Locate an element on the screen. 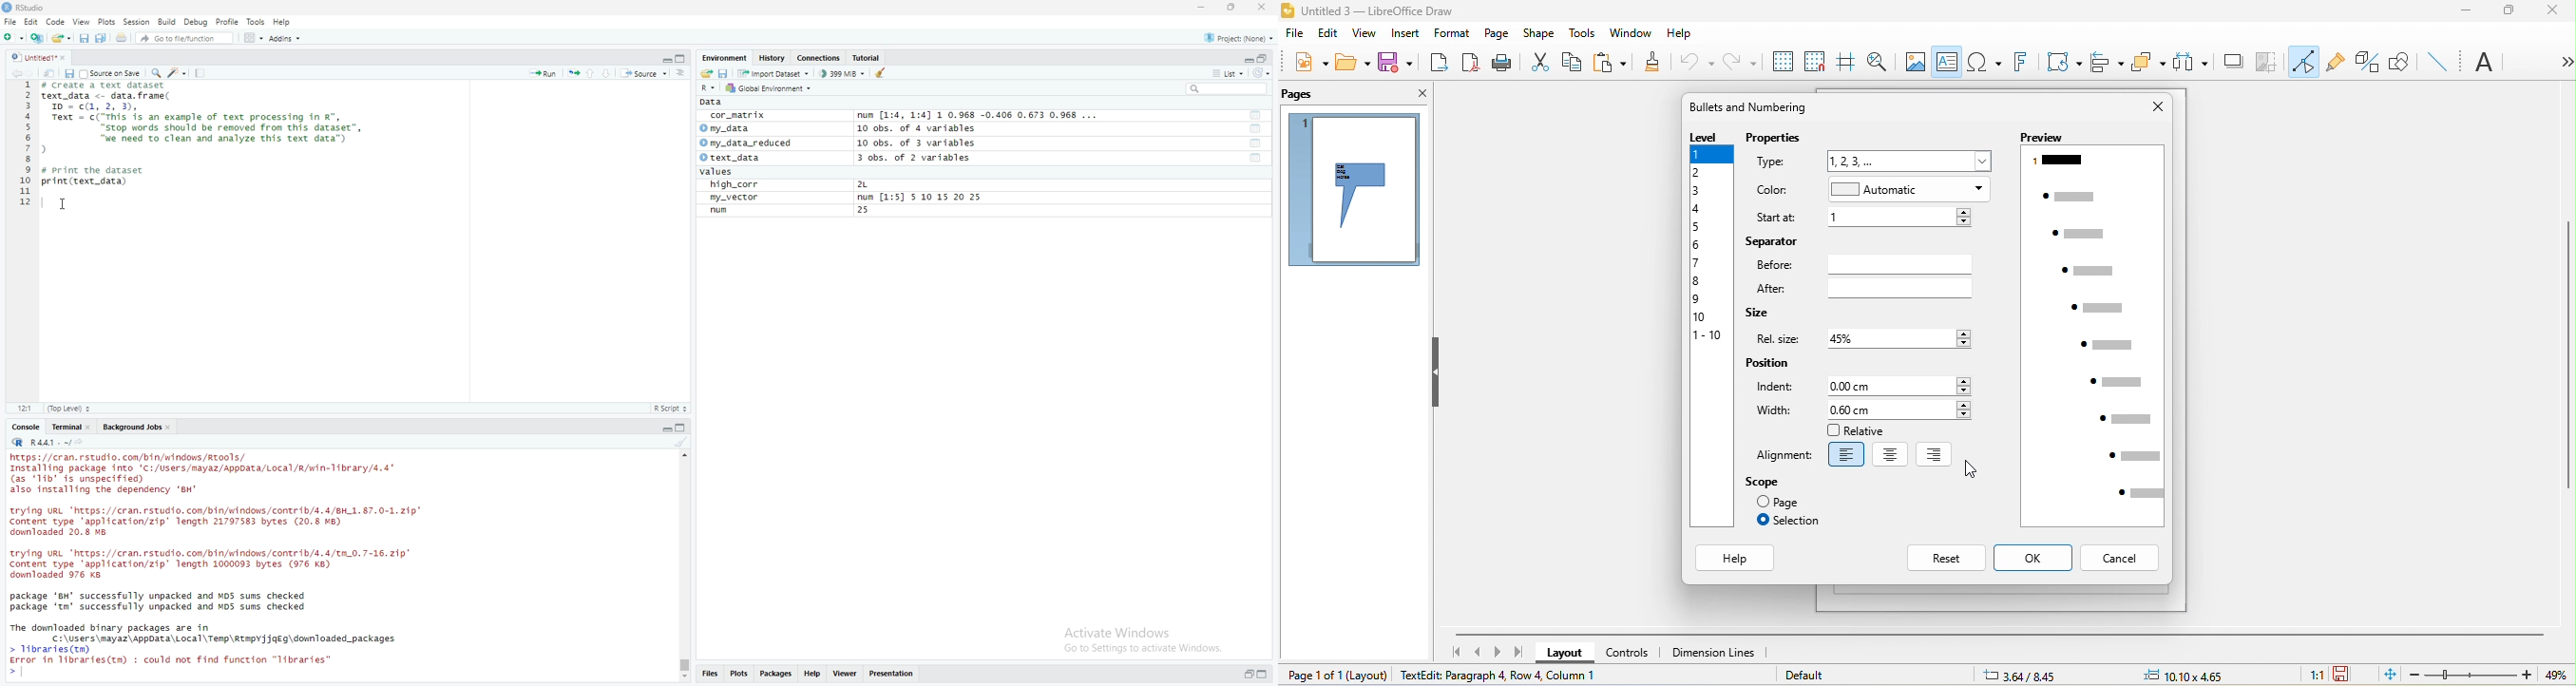 This screenshot has height=700, width=2576. view is located at coordinates (82, 22).